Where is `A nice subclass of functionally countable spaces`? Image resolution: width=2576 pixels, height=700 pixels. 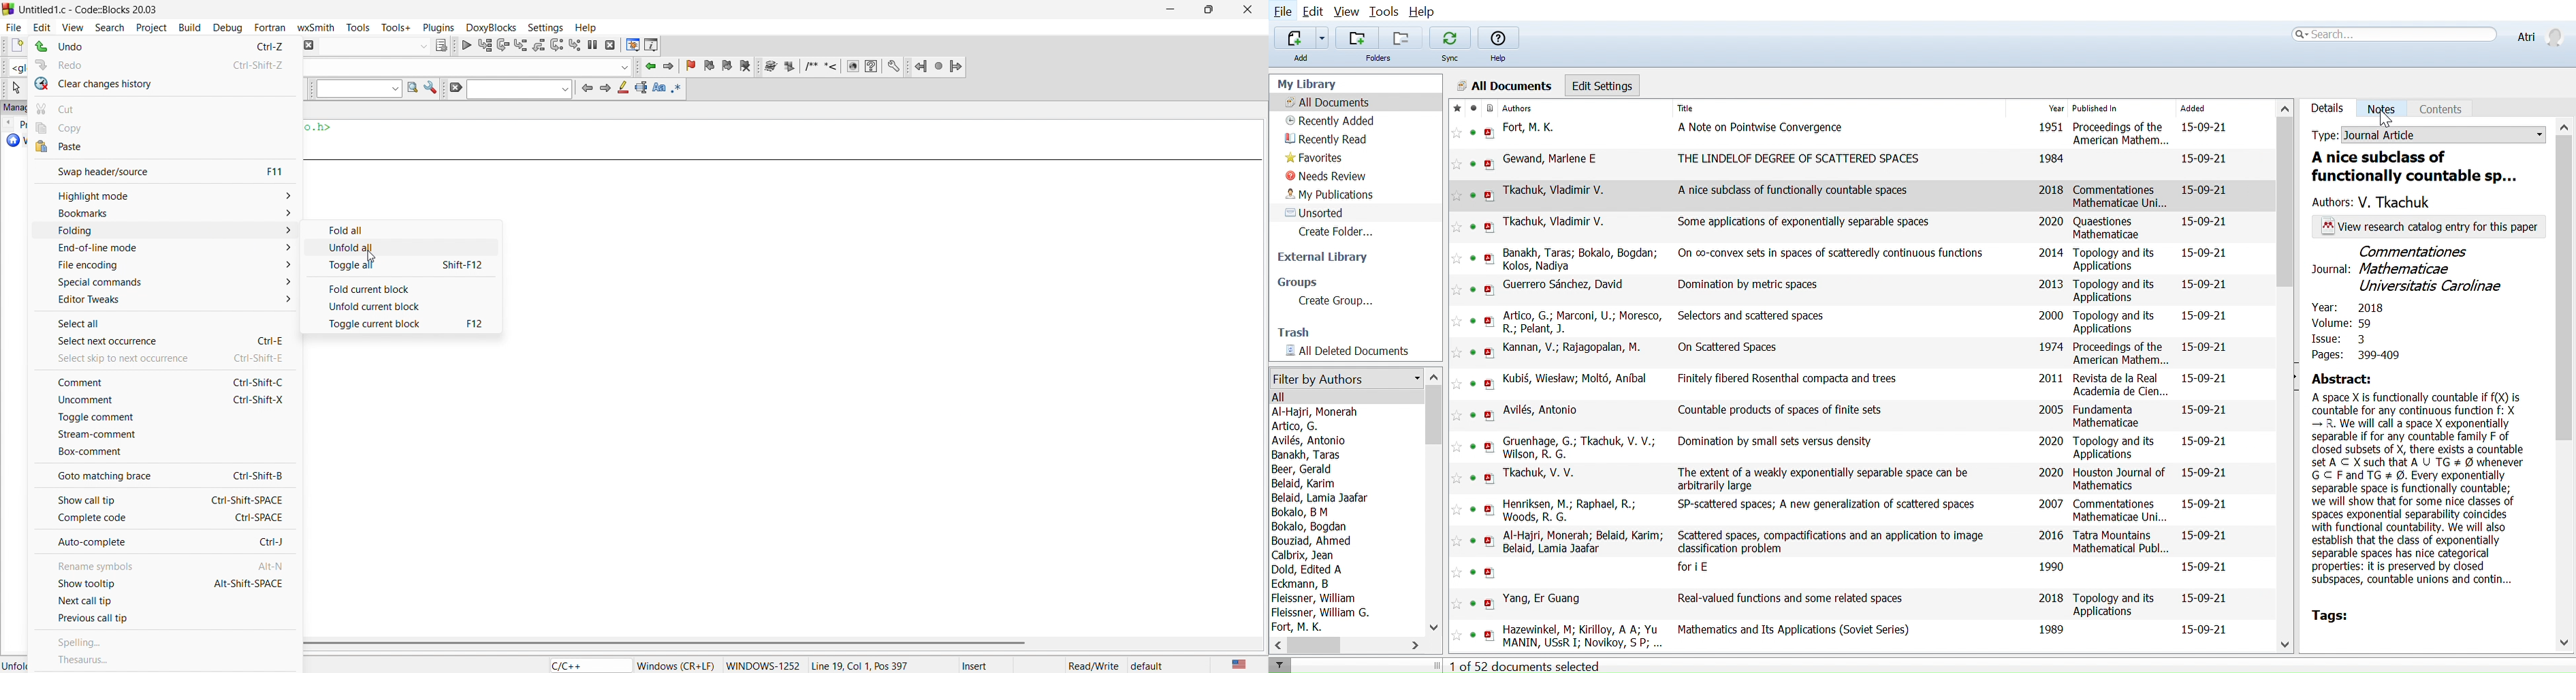
A nice subclass of functionally countable spaces is located at coordinates (1794, 190).